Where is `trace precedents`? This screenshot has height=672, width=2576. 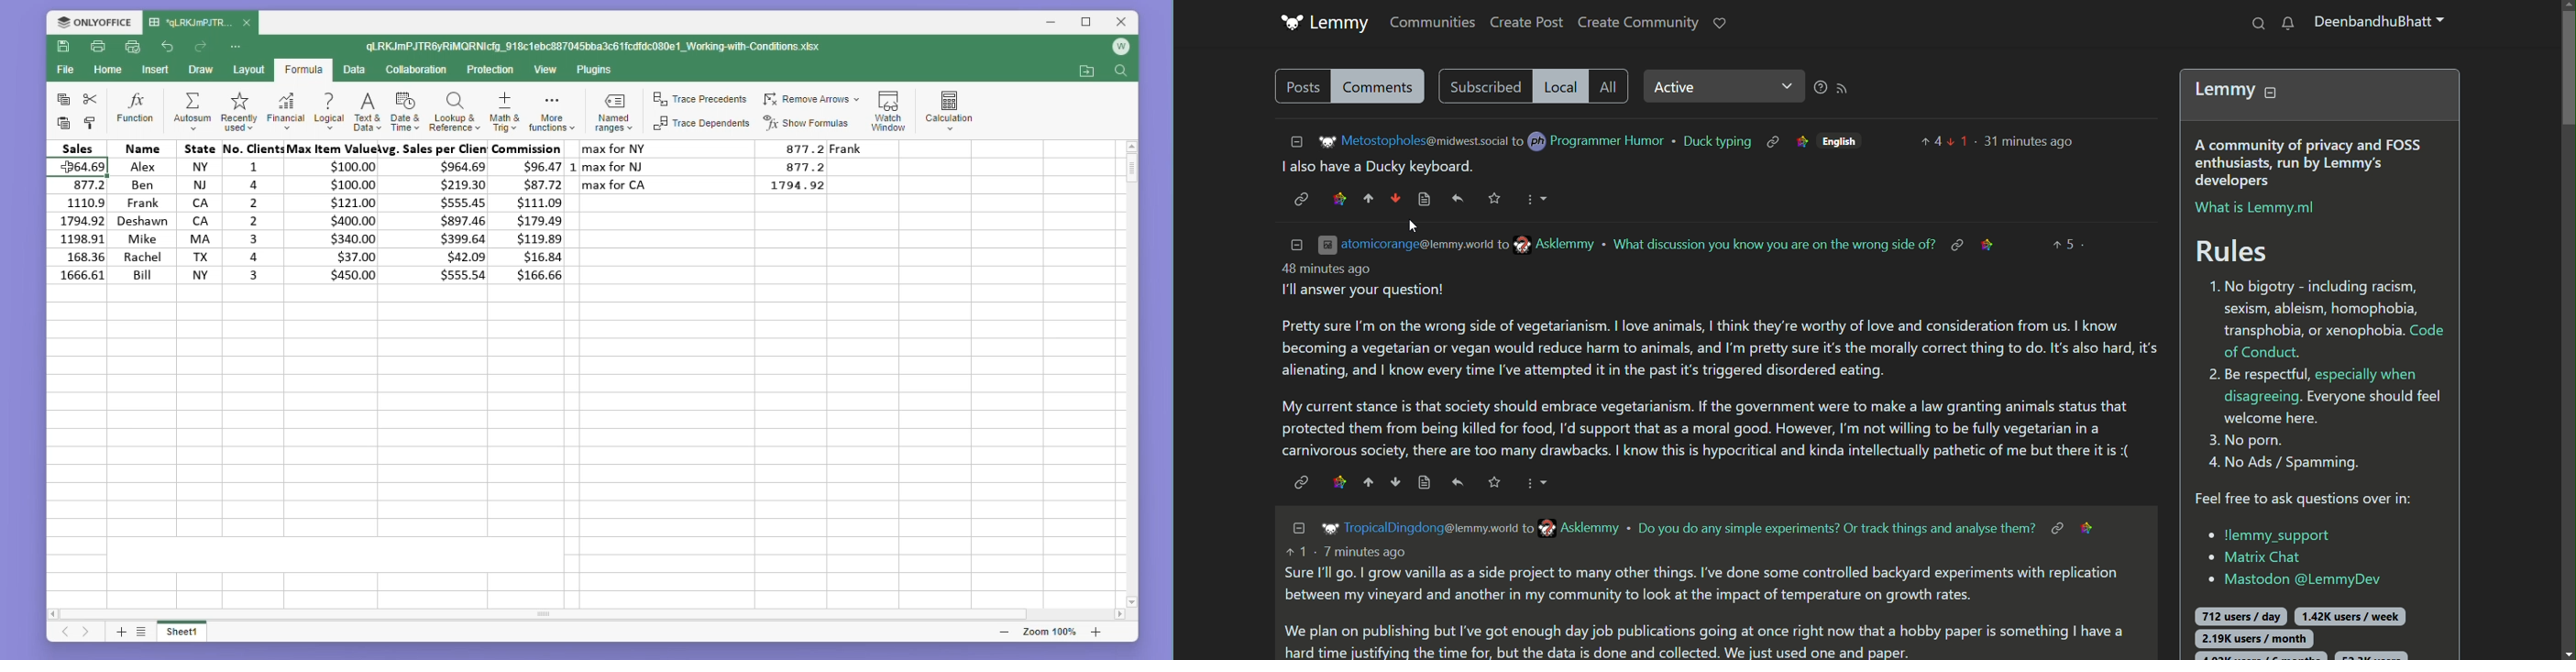 trace precedents is located at coordinates (702, 101).